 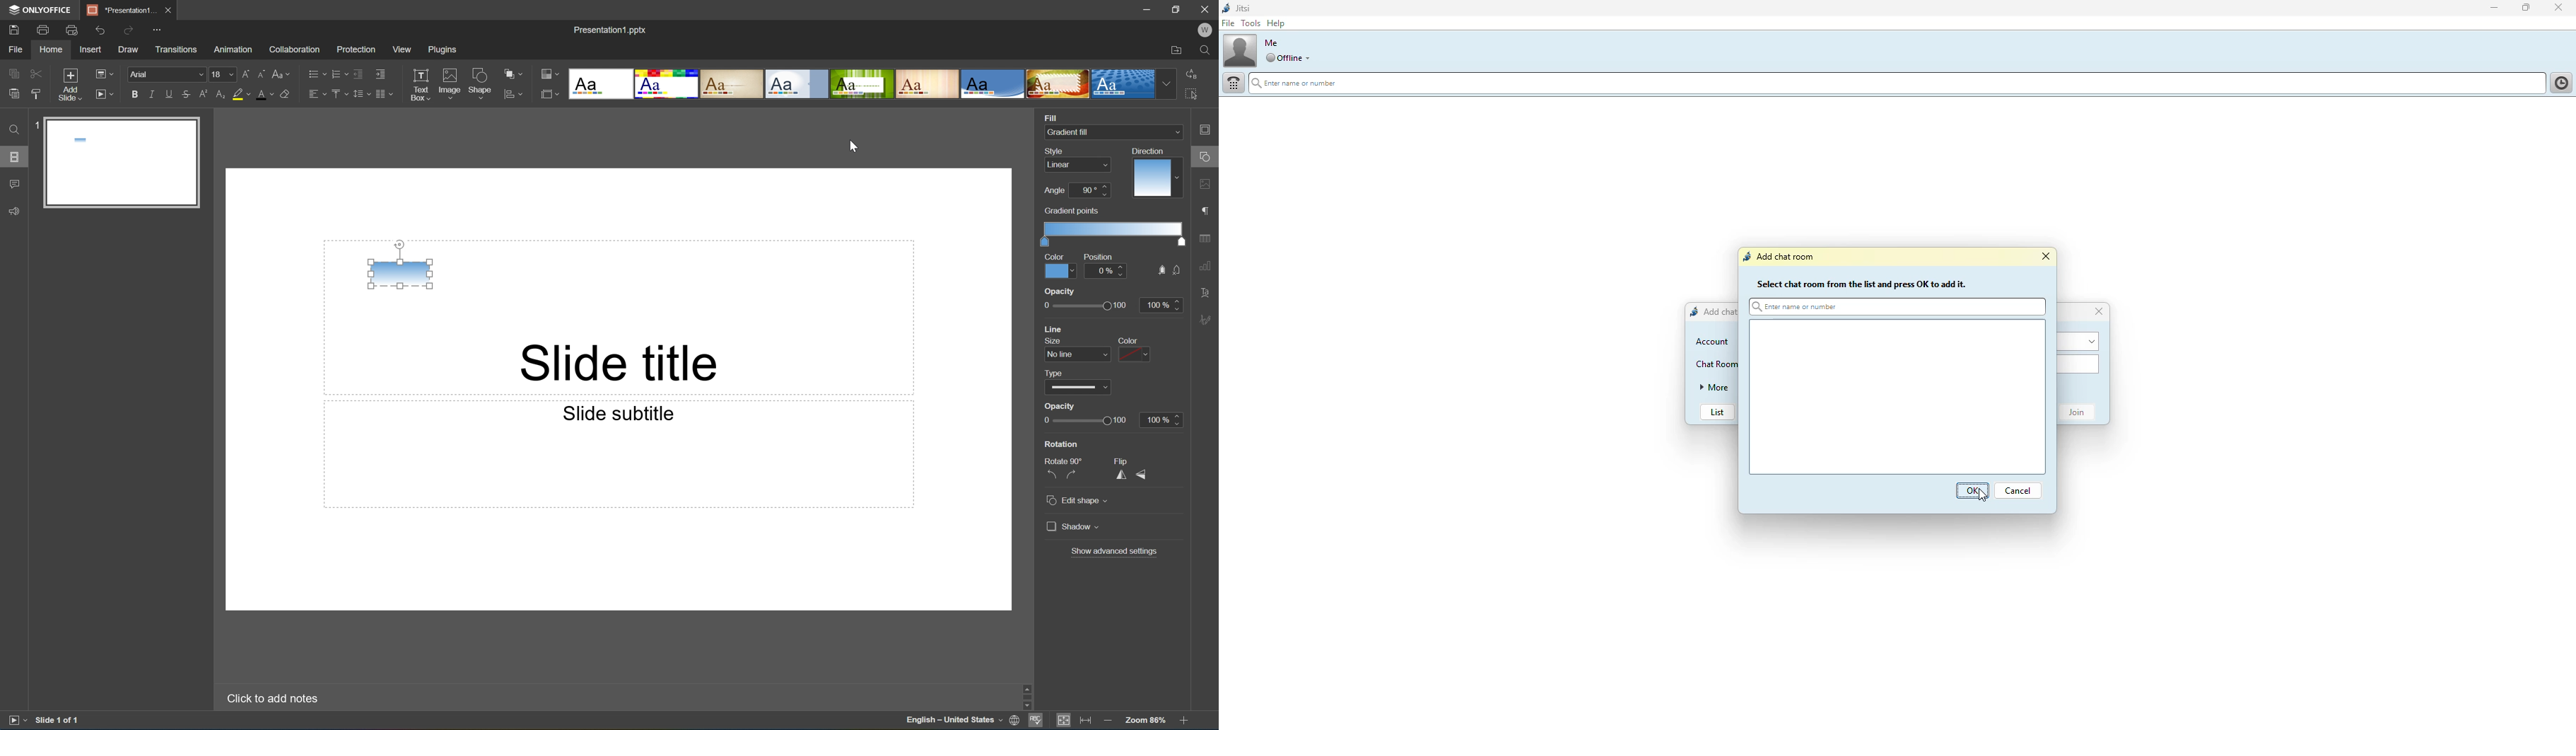 I want to click on Change color theme, so click(x=550, y=74).